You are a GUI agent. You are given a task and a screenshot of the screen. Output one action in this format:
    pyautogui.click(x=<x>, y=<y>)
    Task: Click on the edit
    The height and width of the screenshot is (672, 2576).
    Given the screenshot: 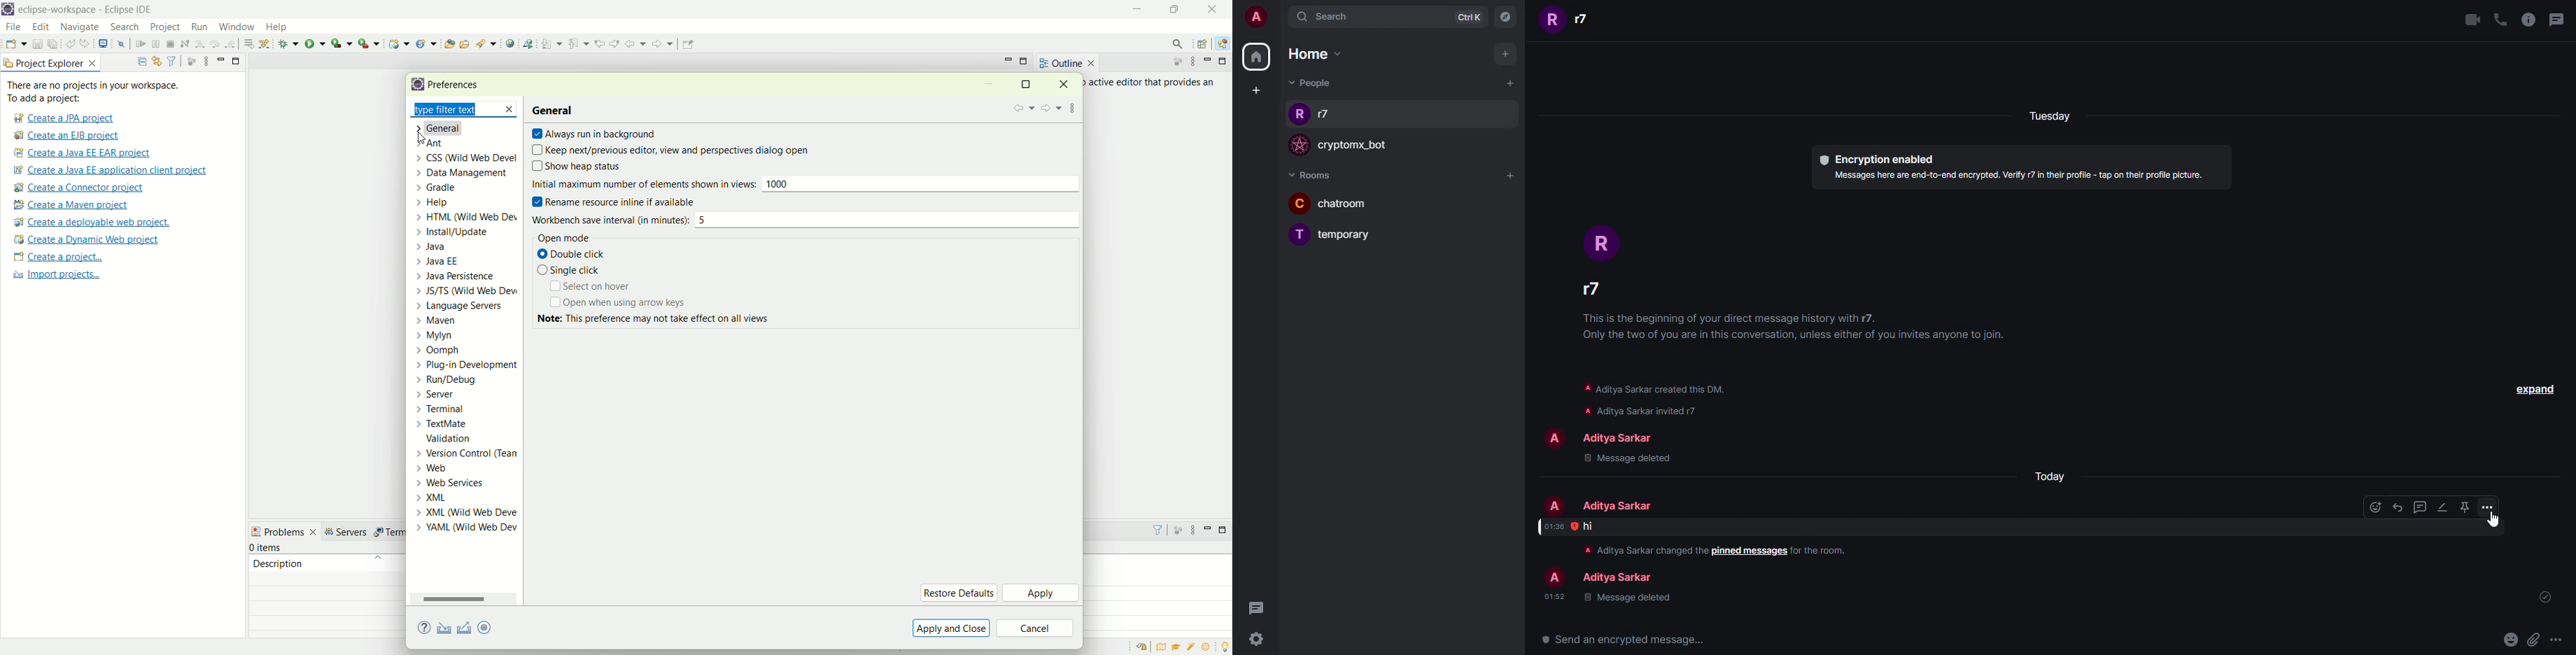 What is the action you would take?
    pyautogui.click(x=2442, y=507)
    